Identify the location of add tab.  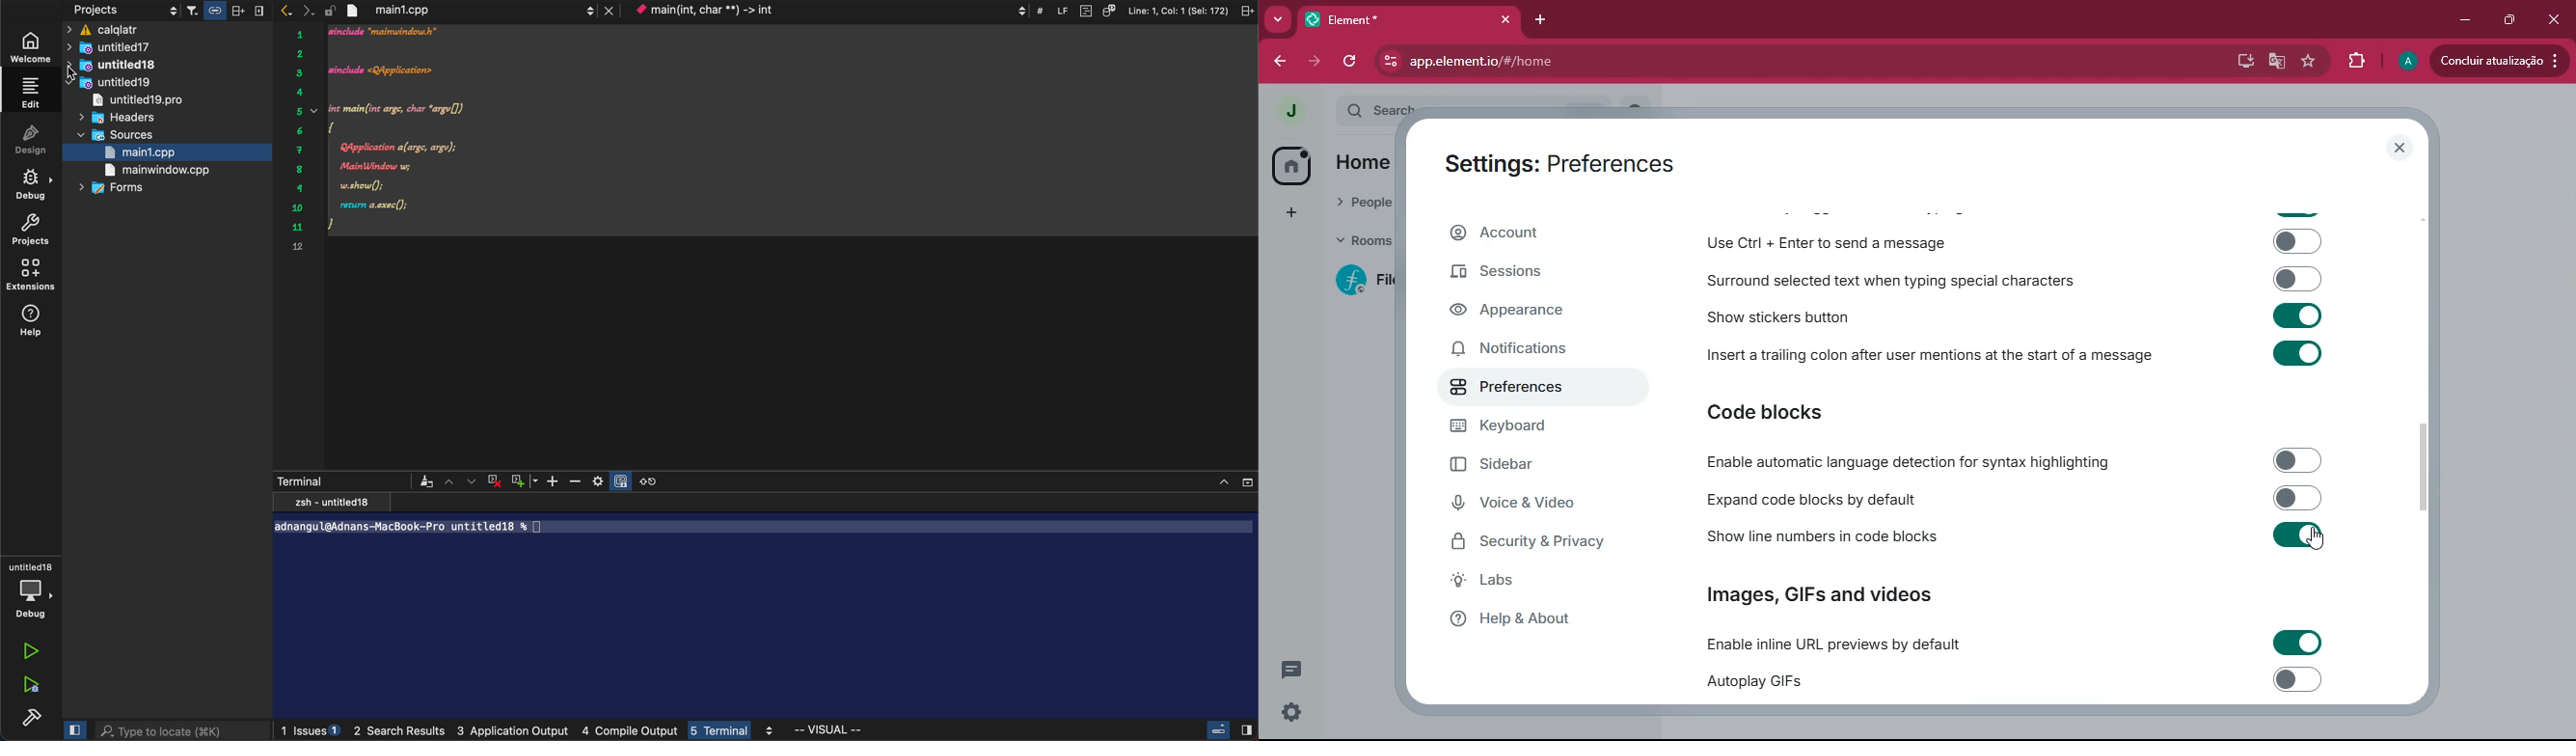
(1538, 21).